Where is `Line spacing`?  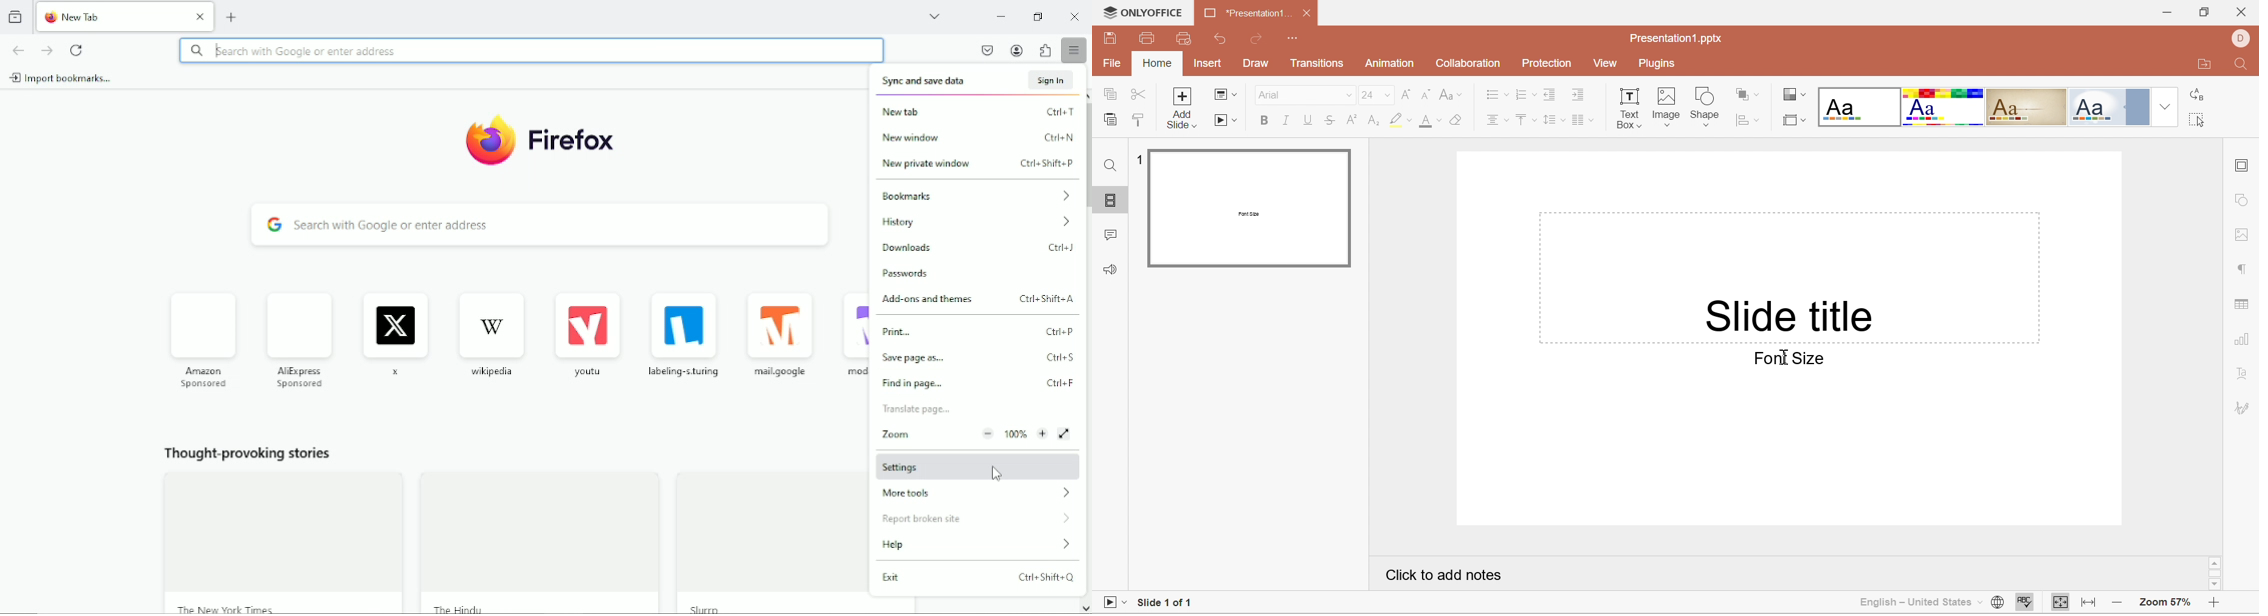
Line spacing is located at coordinates (1552, 121).